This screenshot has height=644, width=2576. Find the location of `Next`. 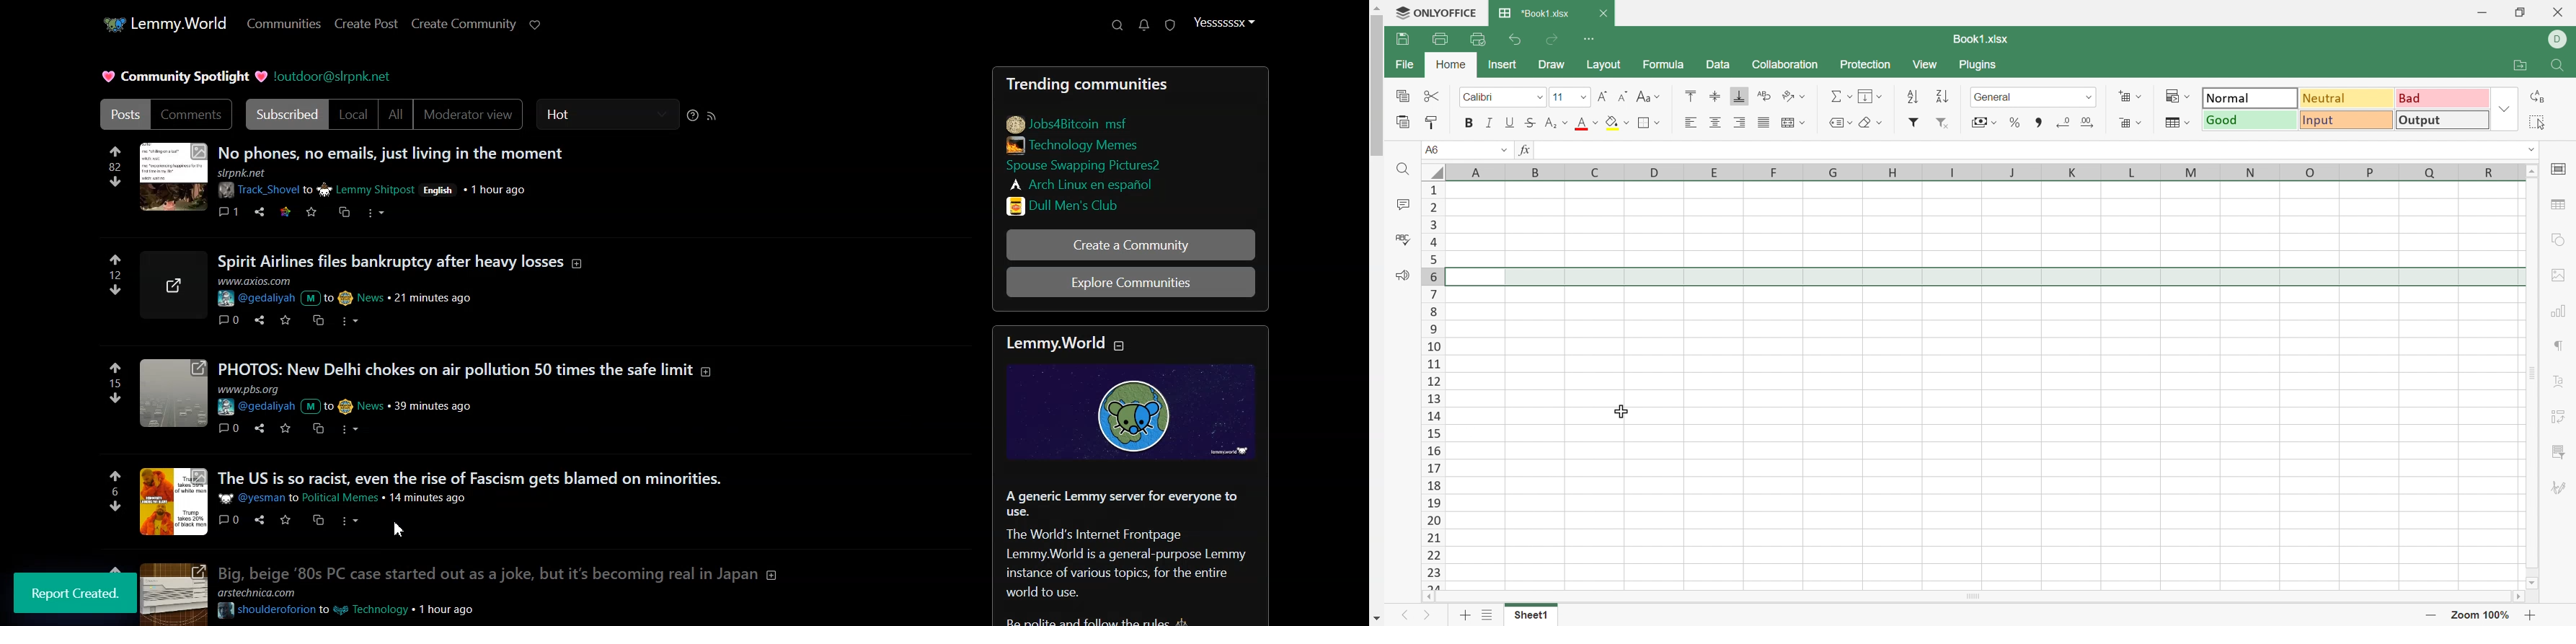

Next is located at coordinates (1426, 617).